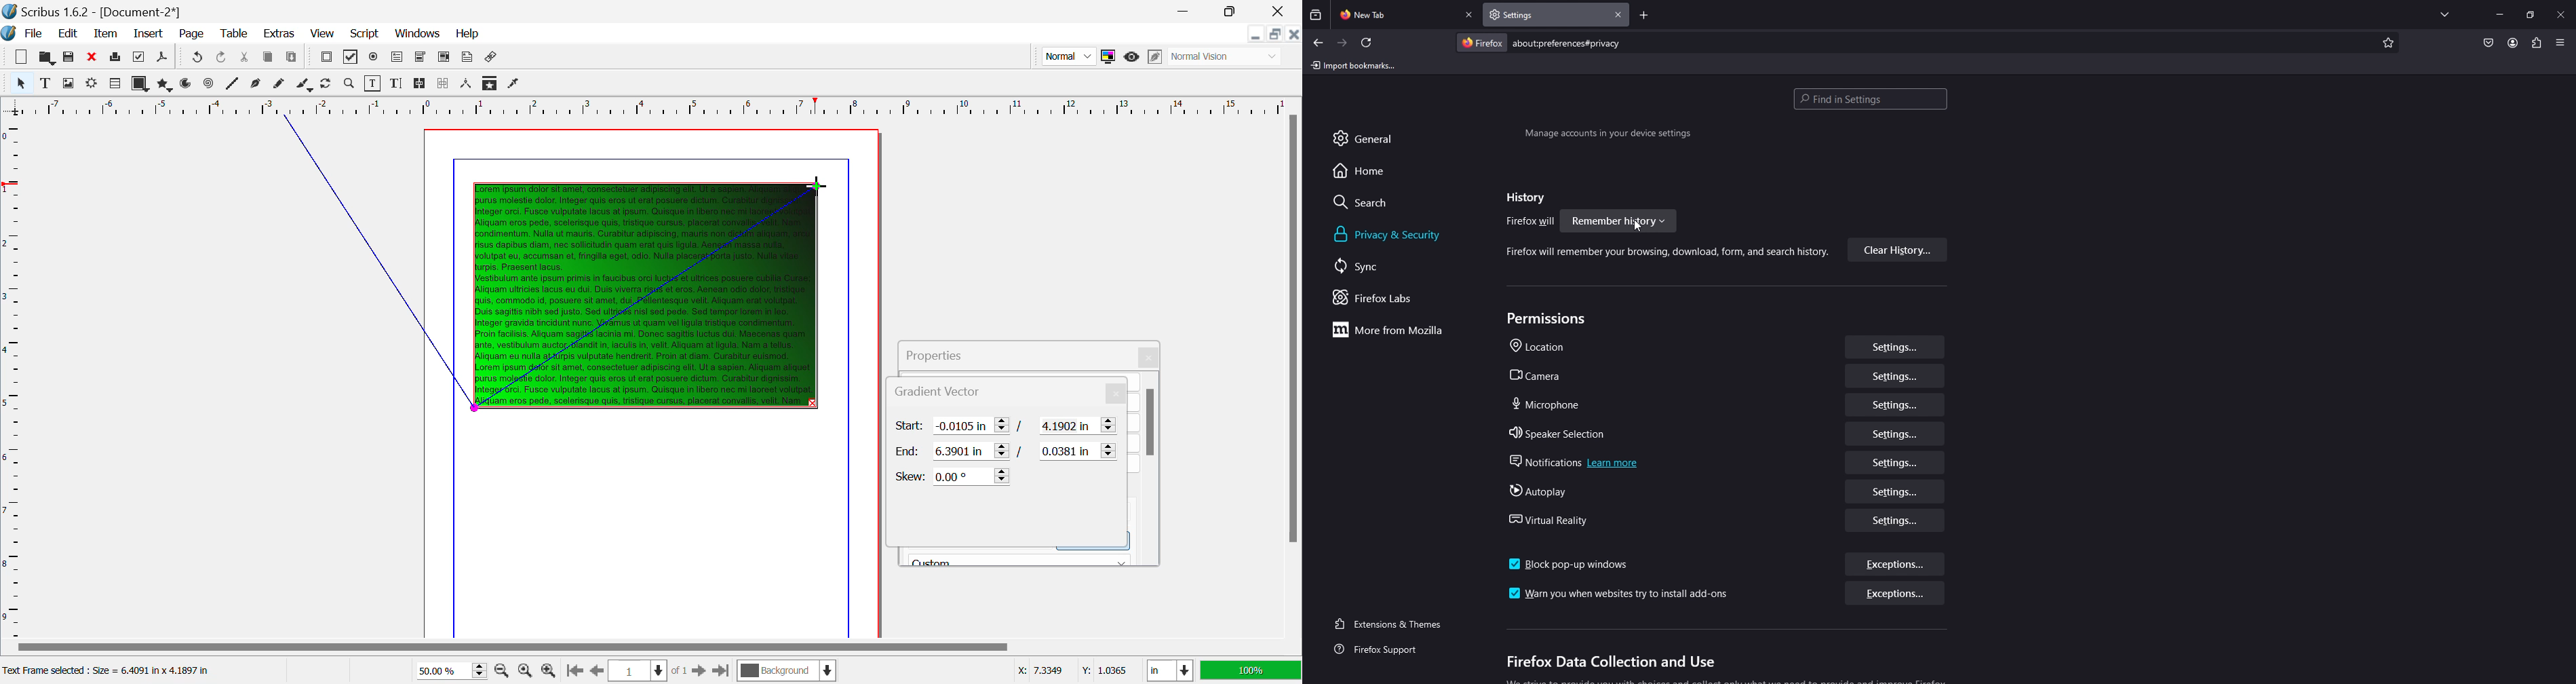  What do you see at coordinates (1108, 56) in the screenshot?
I see `Toggle Color Management` at bounding box center [1108, 56].